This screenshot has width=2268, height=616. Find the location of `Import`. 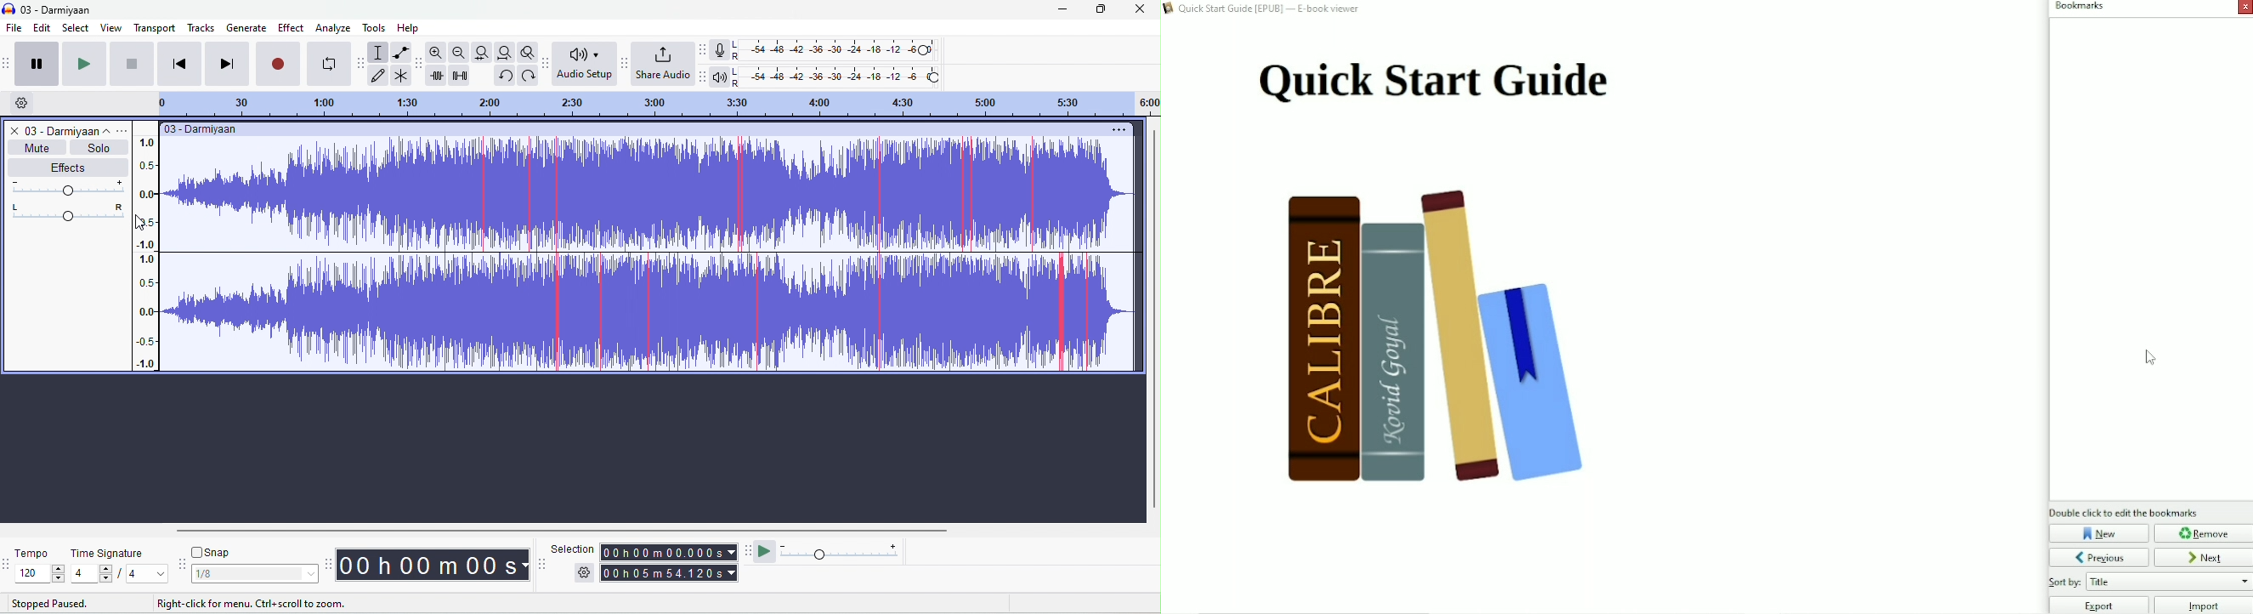

Import is located at coordinates (2204, 605).